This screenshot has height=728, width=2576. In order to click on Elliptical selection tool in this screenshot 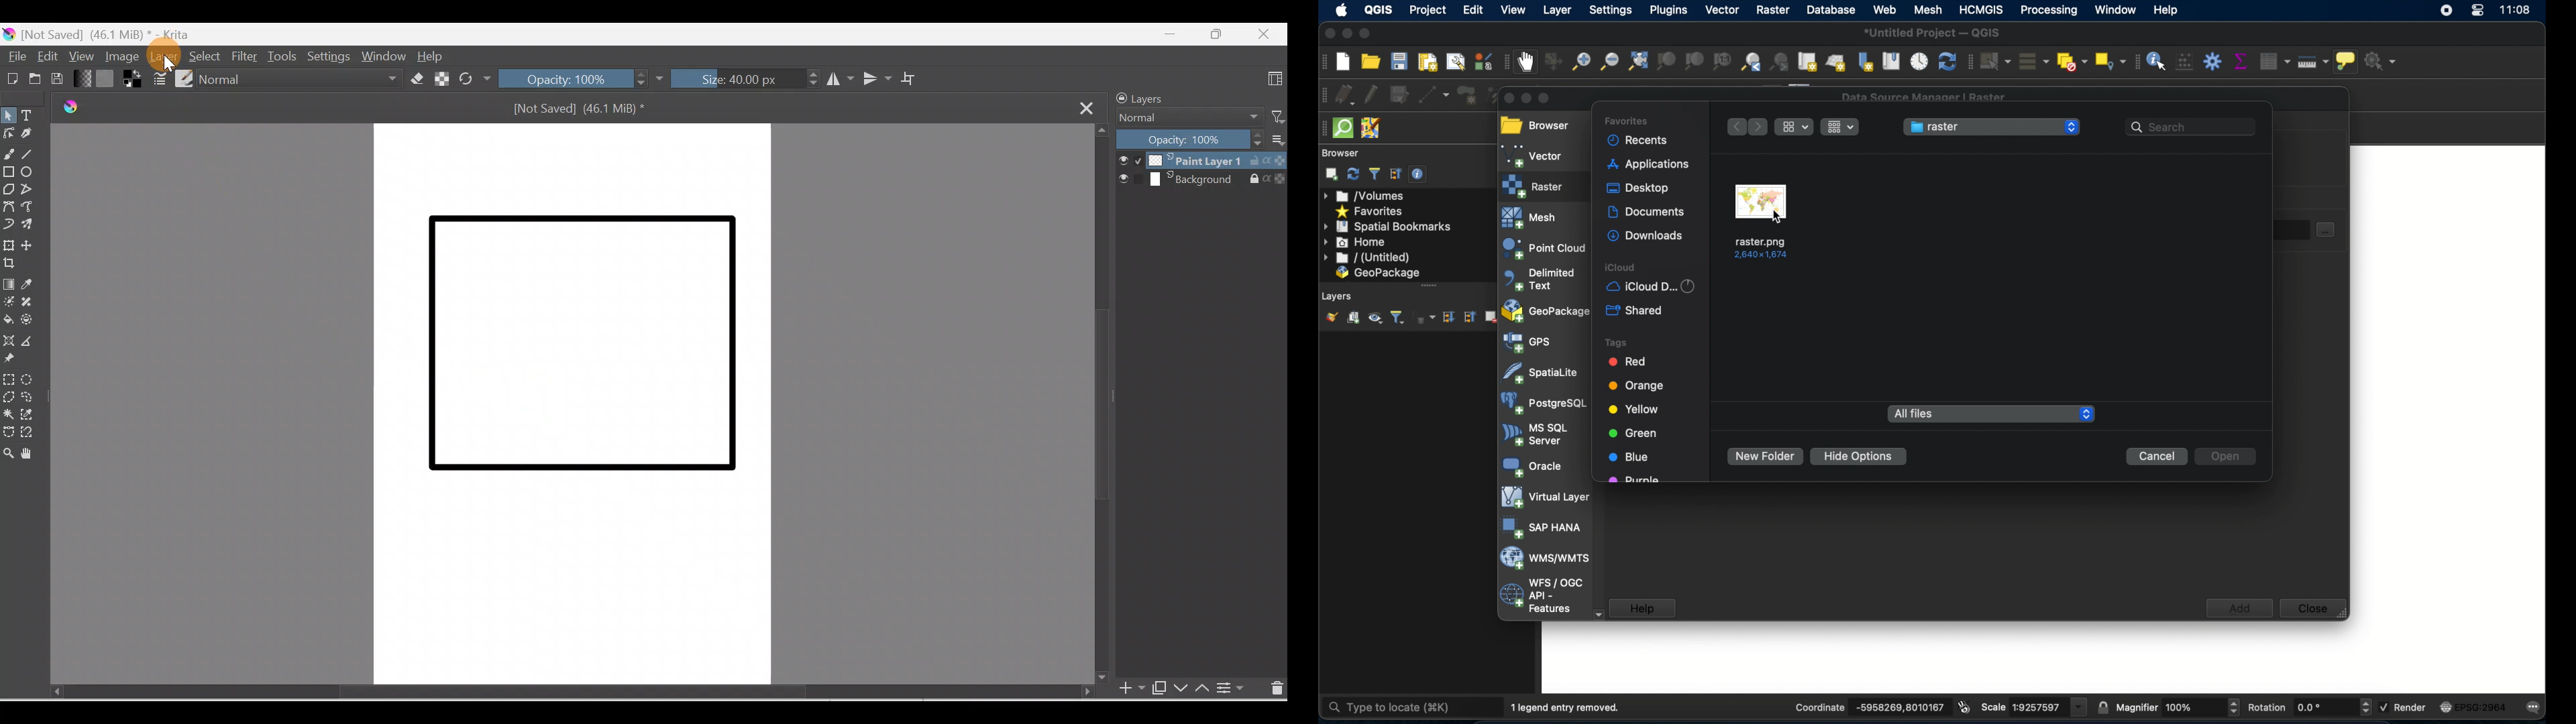, I will do `click(30, 379)`.